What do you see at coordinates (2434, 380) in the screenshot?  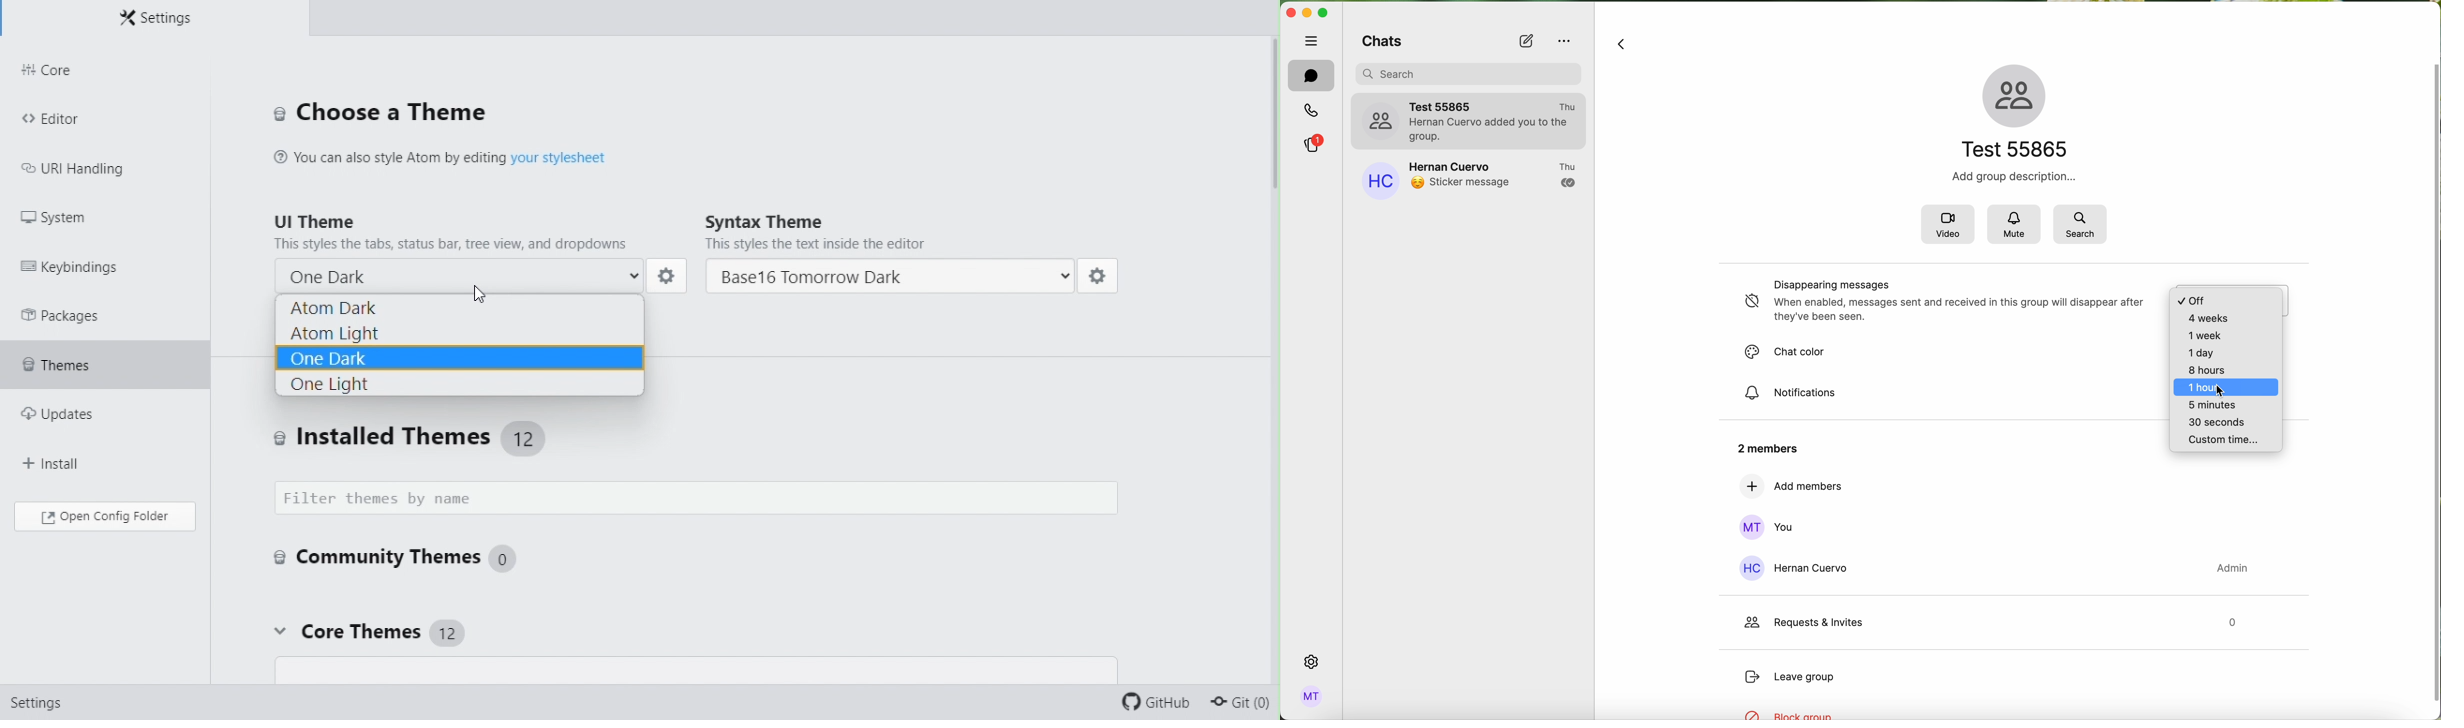 I see `vertical scrollbar` at bounding box center [2434, 380].